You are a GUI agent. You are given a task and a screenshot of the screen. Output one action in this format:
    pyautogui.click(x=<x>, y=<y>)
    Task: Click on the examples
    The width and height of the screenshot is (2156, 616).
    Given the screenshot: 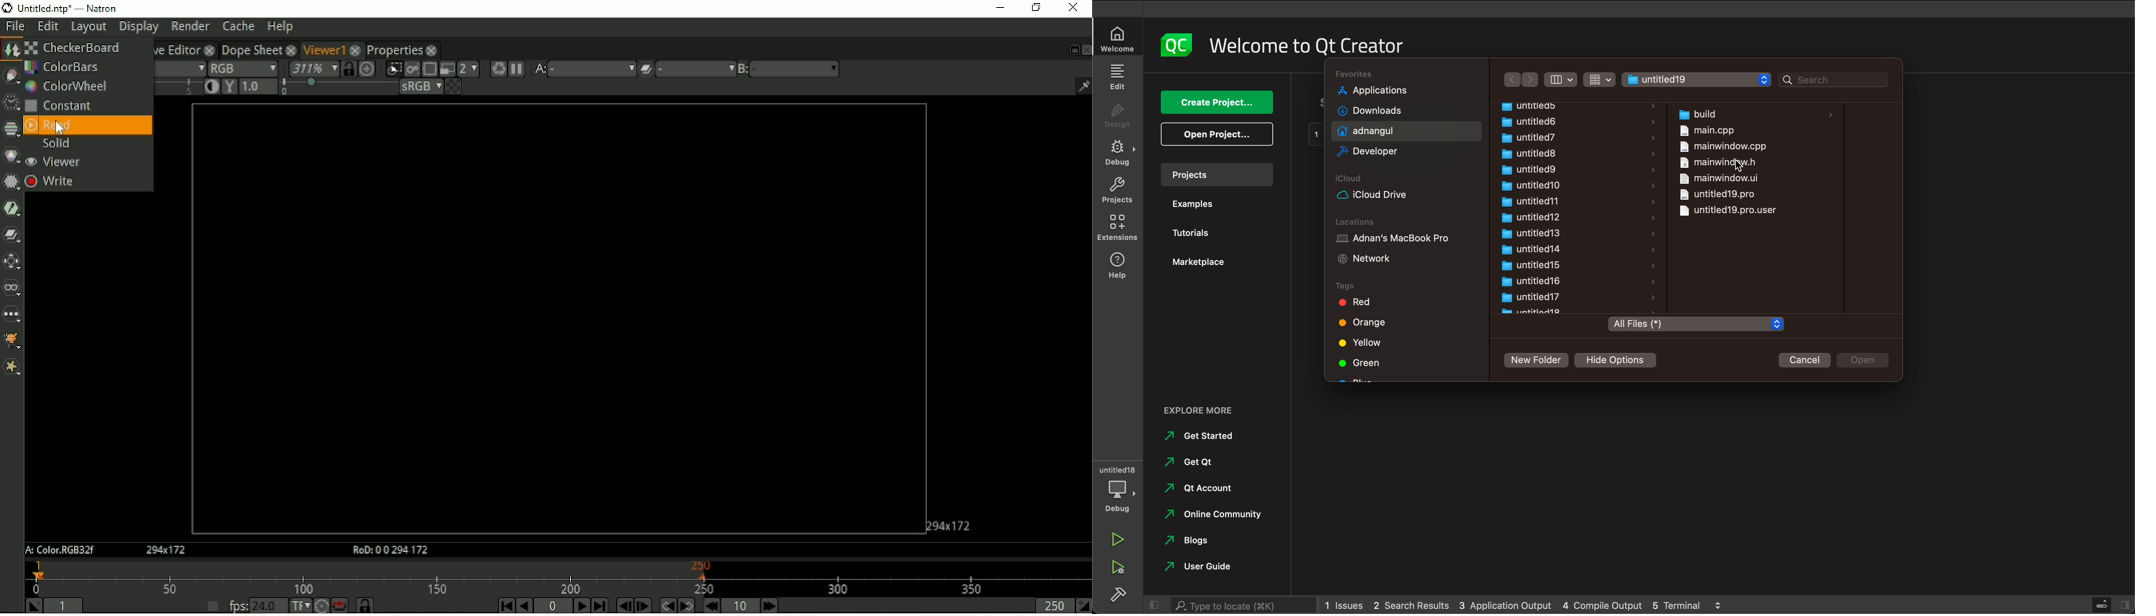 What is the action you would take?
    pyautogui.click(x=1195, y=202)
    